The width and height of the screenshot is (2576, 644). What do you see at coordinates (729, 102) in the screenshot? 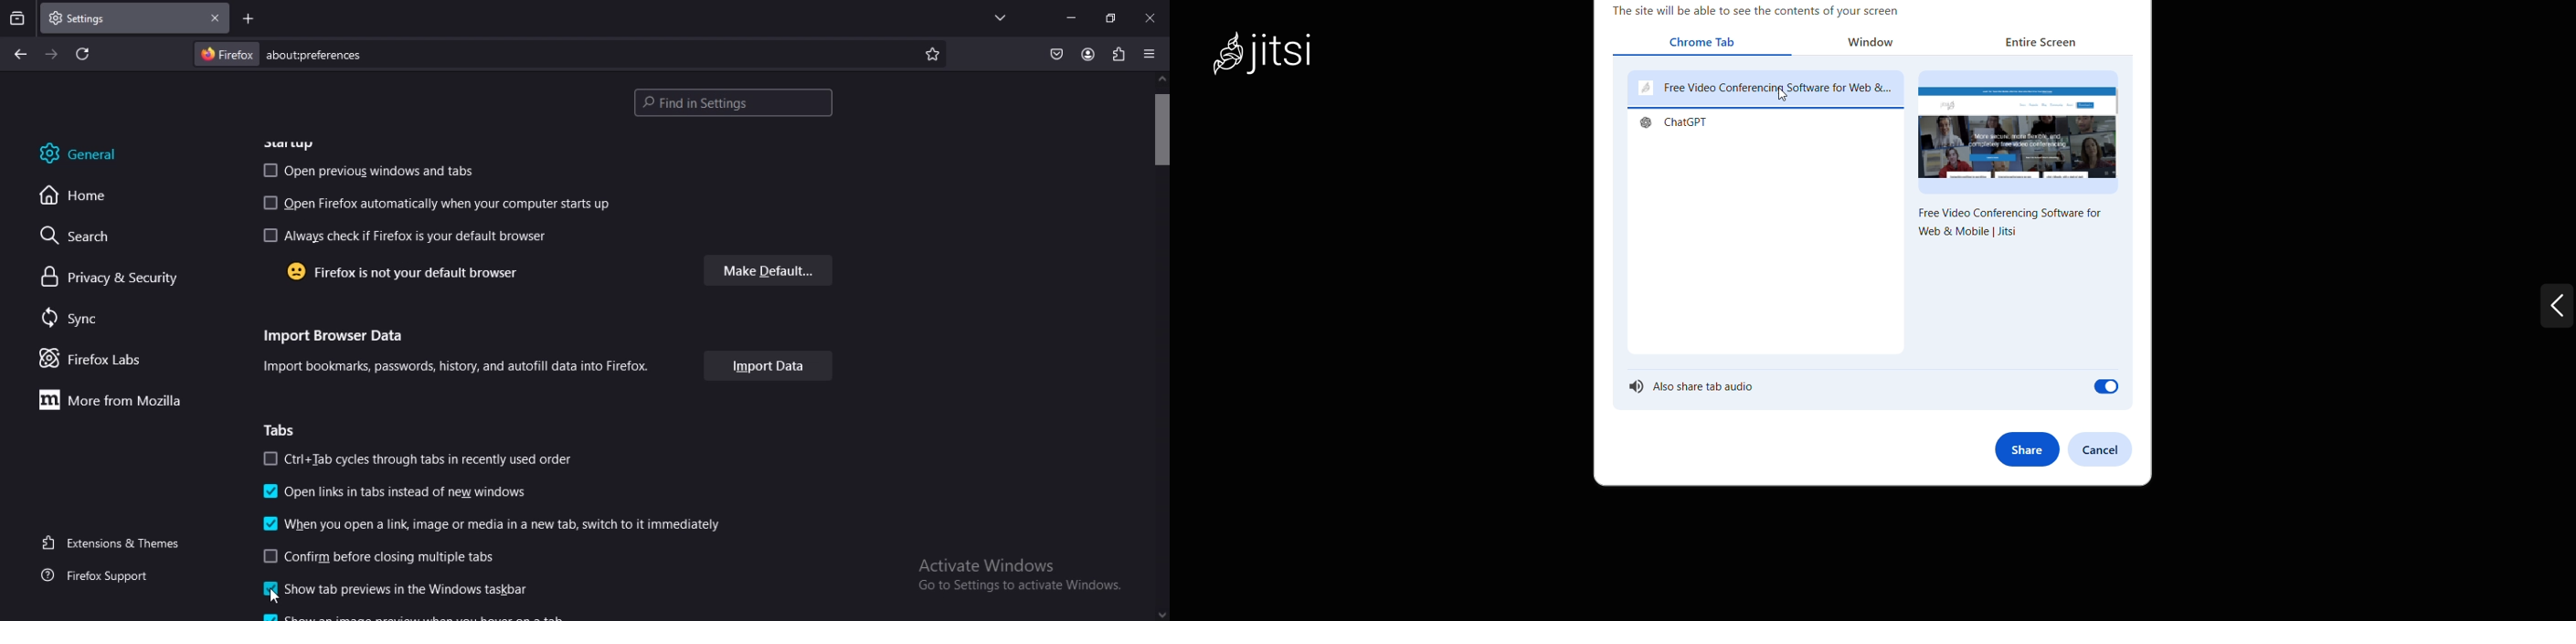
I see `find in settings` at bounding box center [729, 102].